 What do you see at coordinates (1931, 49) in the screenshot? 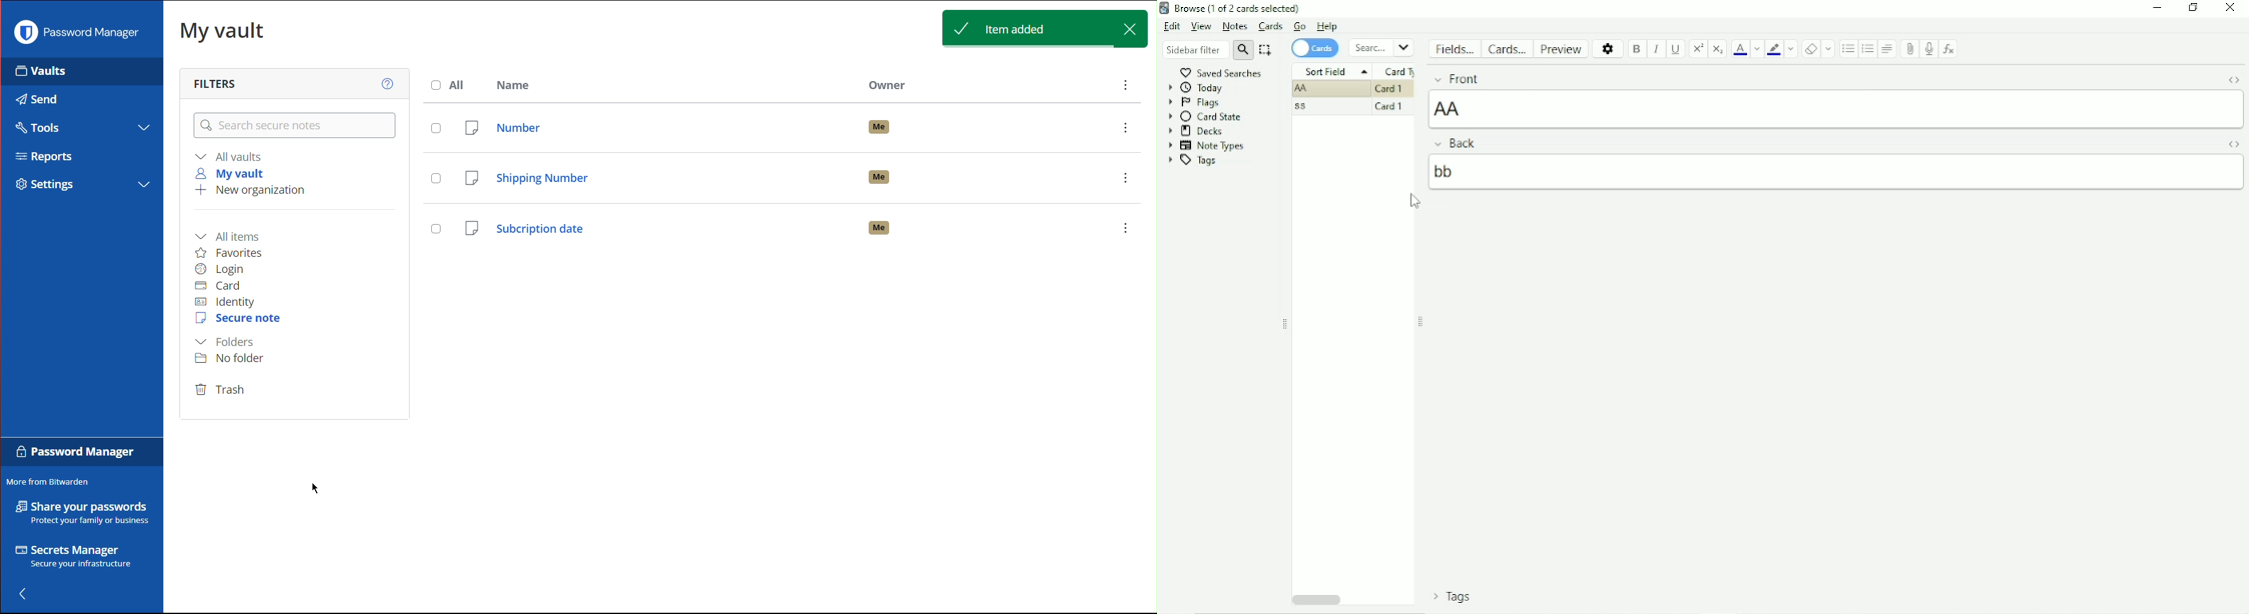
I see `Record audio` at bounding box center [1931, 49].